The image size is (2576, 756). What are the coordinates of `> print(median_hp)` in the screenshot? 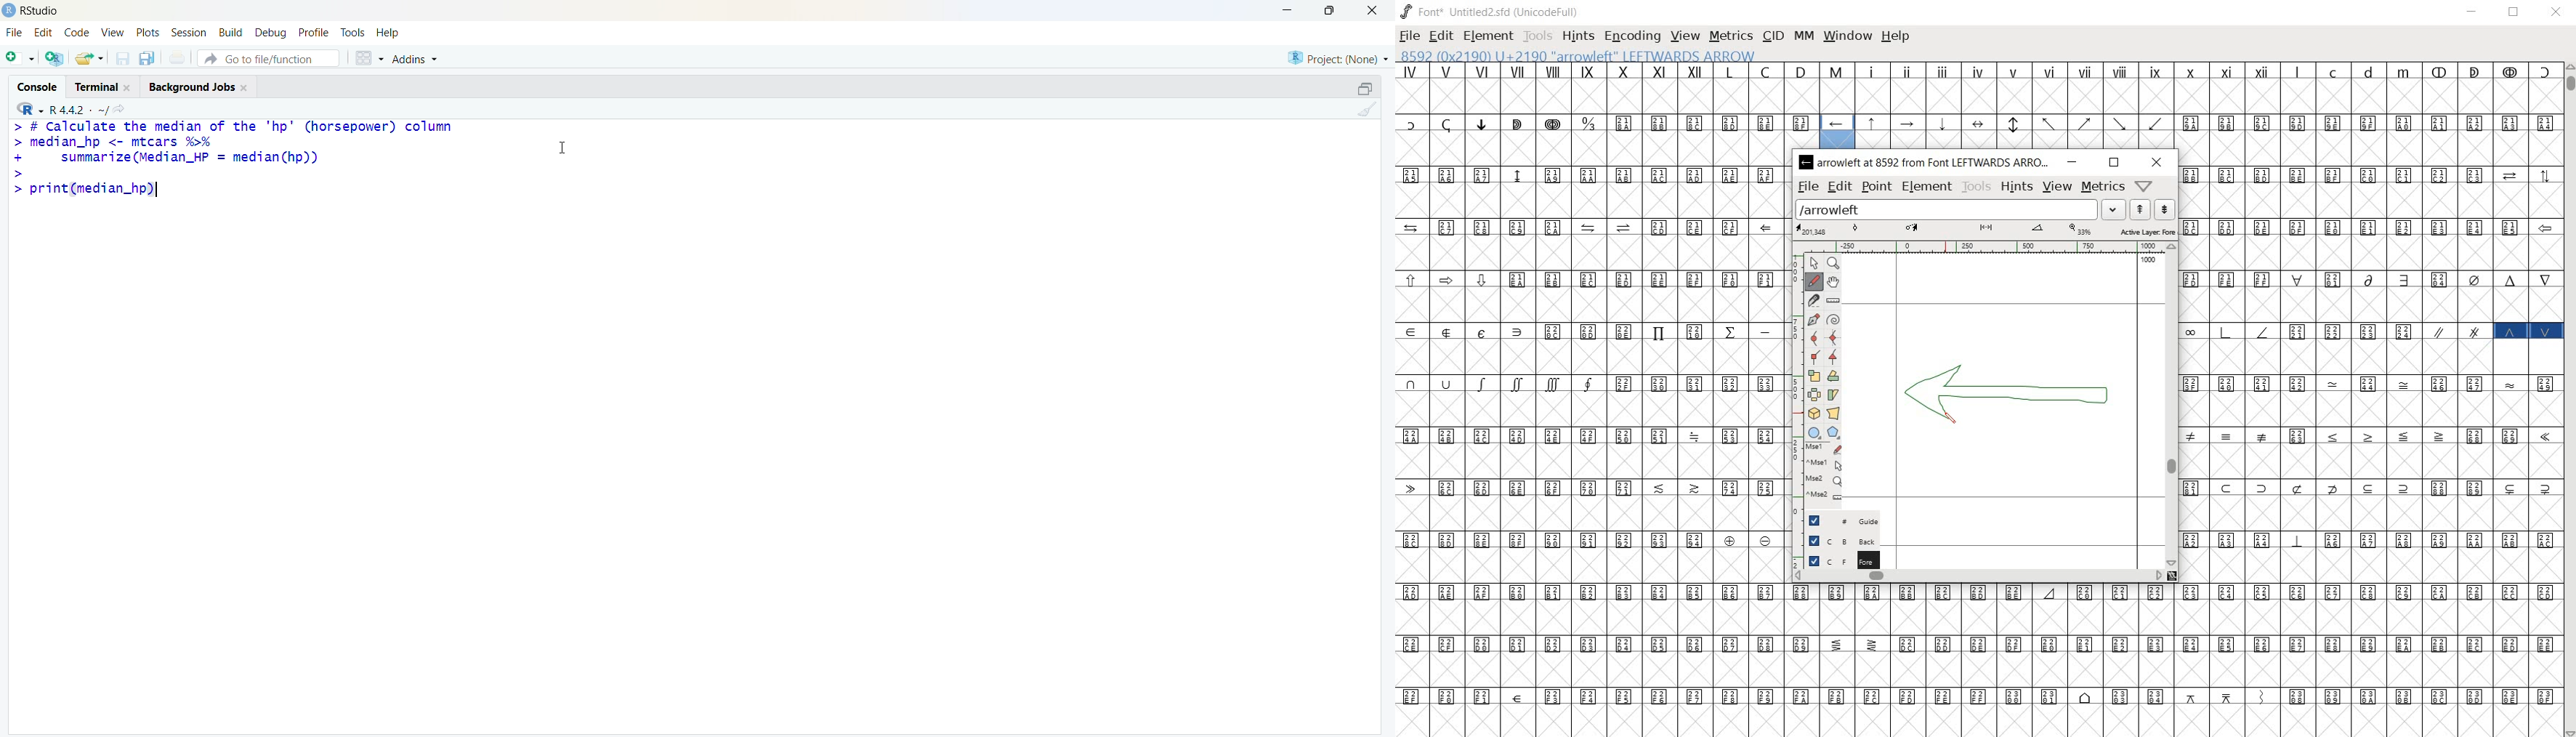 It's located at (85, 189).